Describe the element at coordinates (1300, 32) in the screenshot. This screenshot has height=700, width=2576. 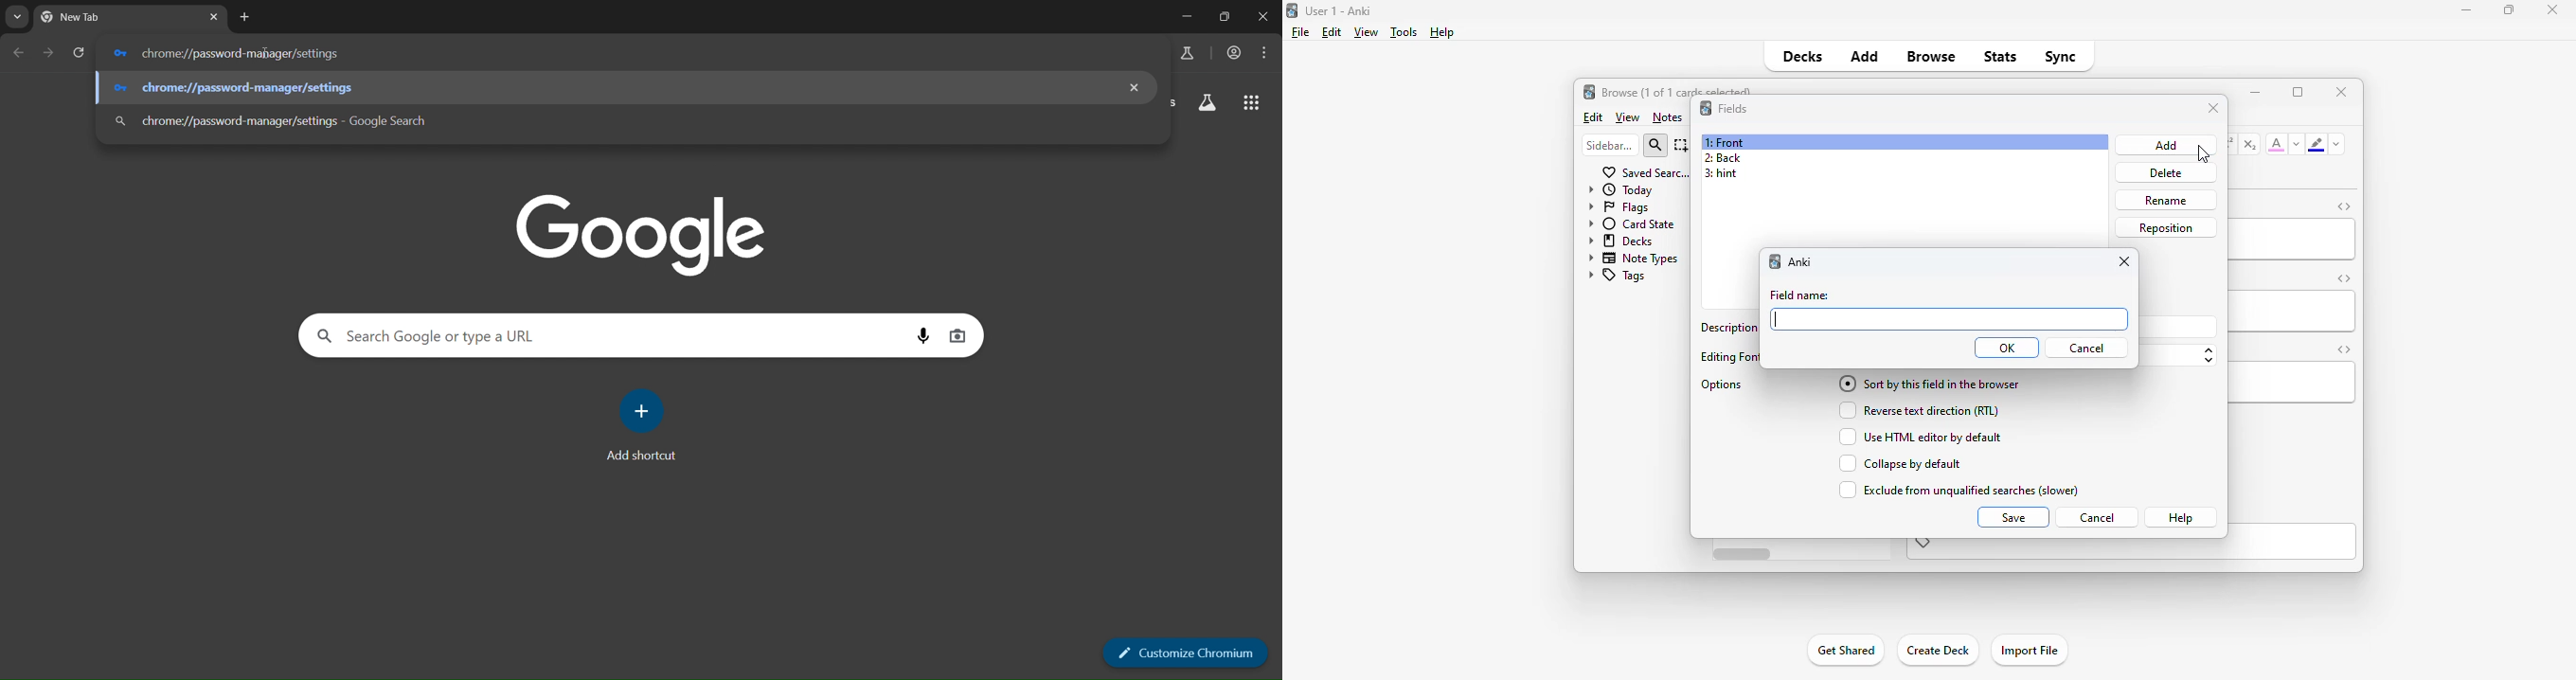
I see `file` at that location.